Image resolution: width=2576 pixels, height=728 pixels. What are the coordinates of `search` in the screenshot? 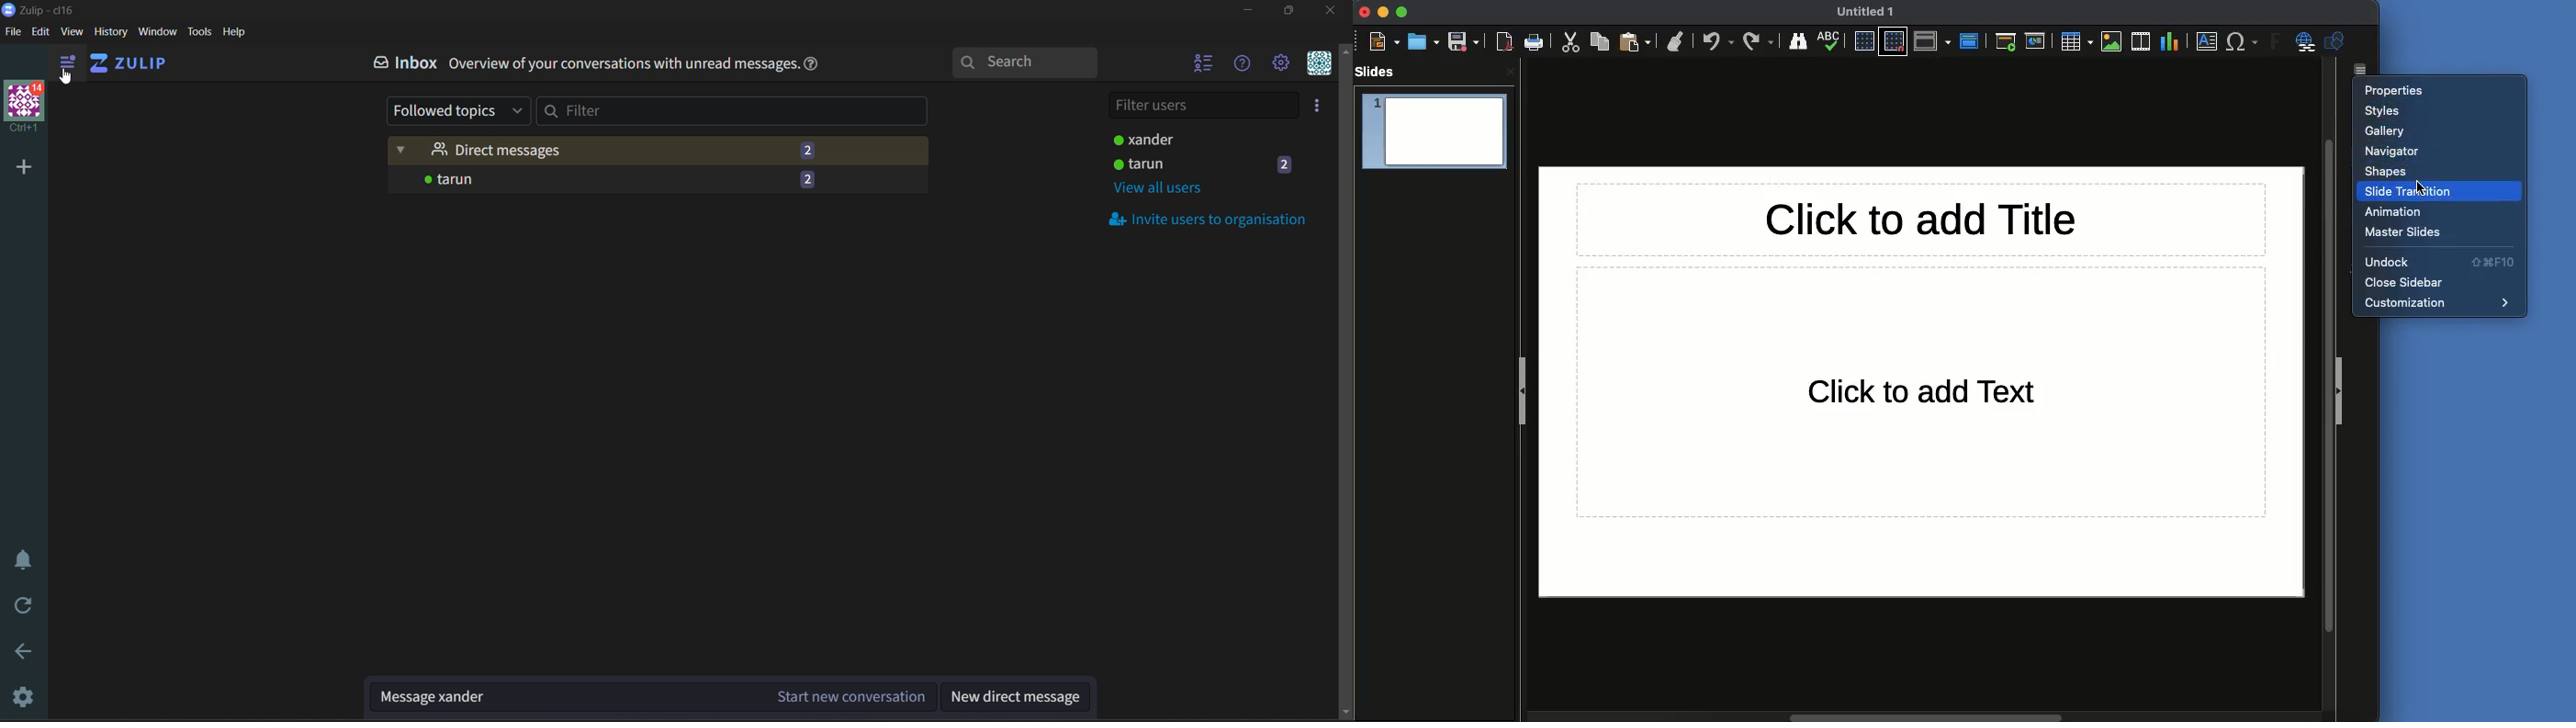 It's located at (1026, 60).